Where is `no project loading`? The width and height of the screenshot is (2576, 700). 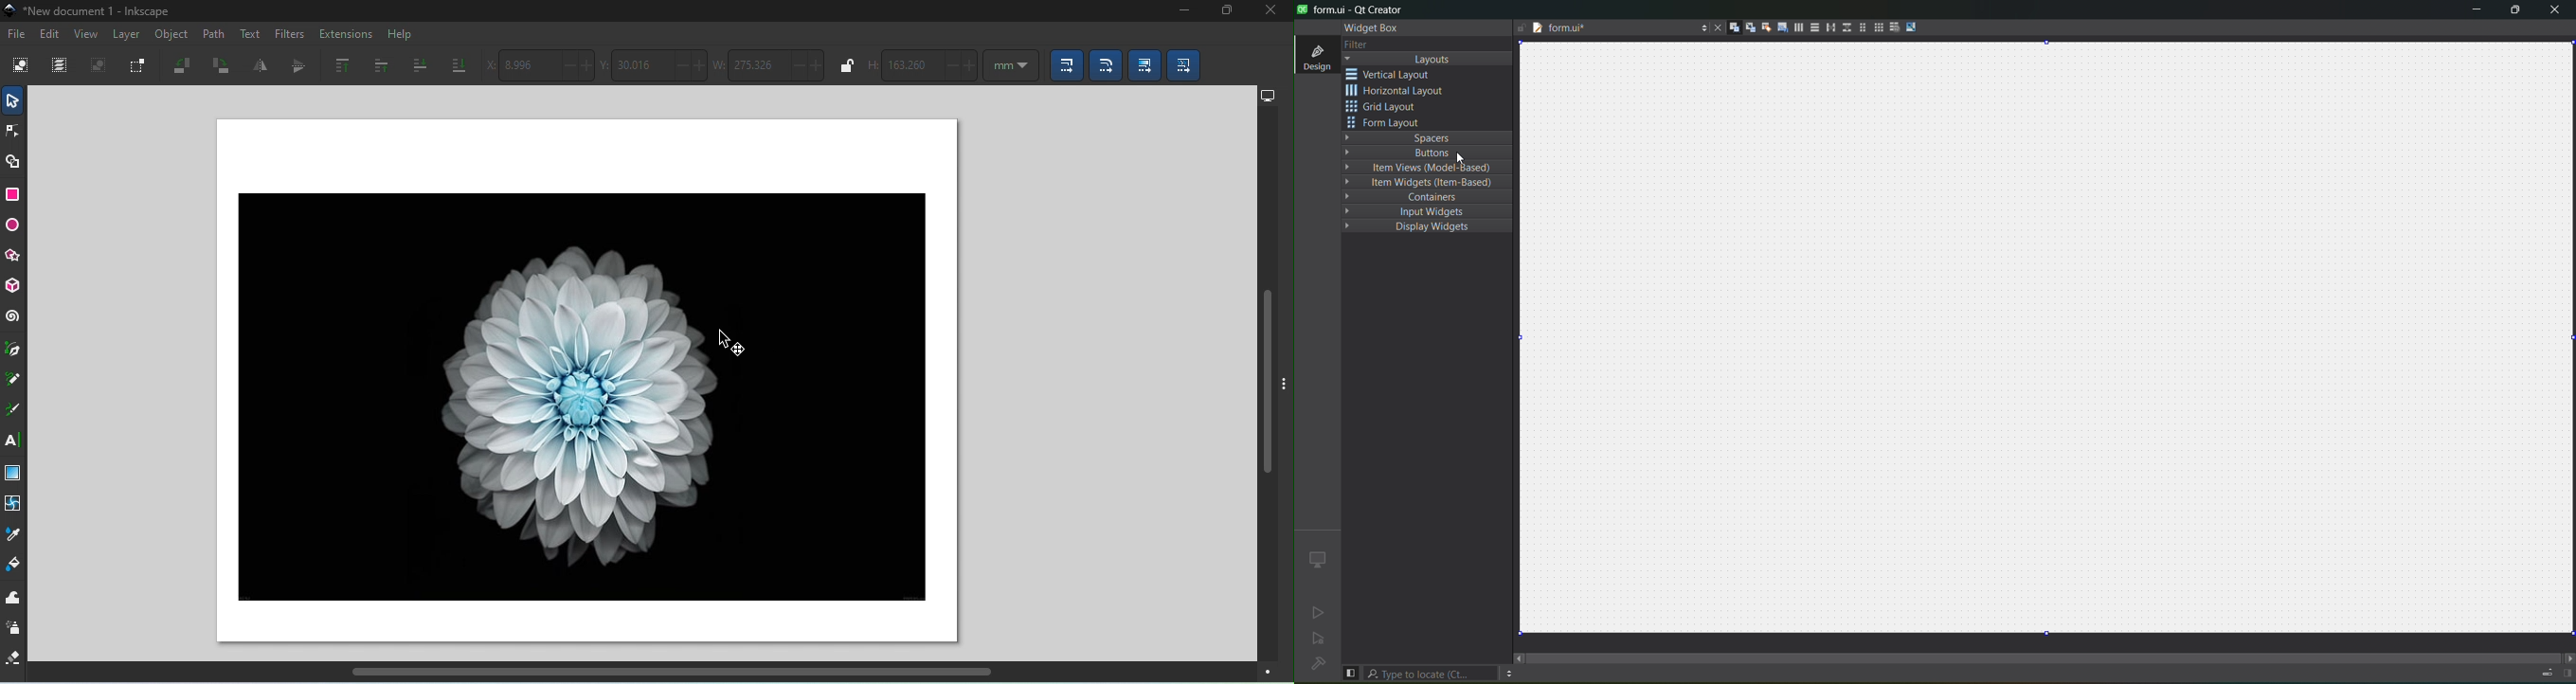
no project loading is located at coordinates (1316, 665).